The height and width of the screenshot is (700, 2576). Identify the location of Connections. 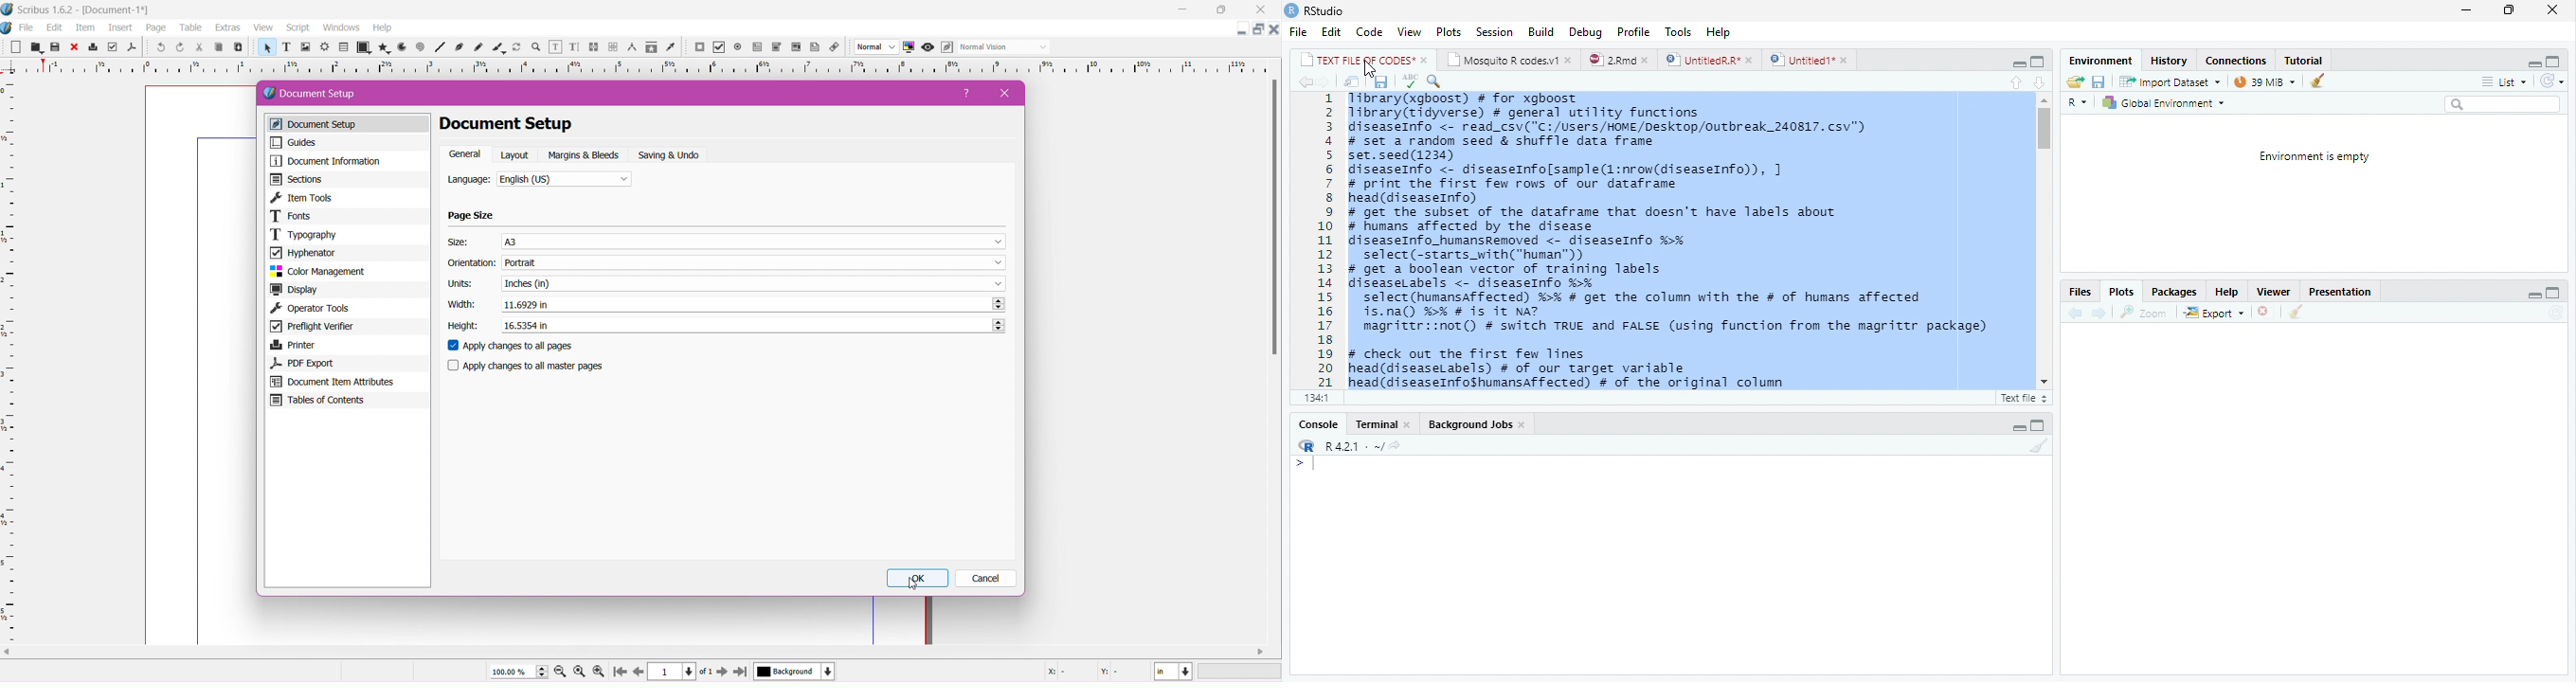
(2236, 61).